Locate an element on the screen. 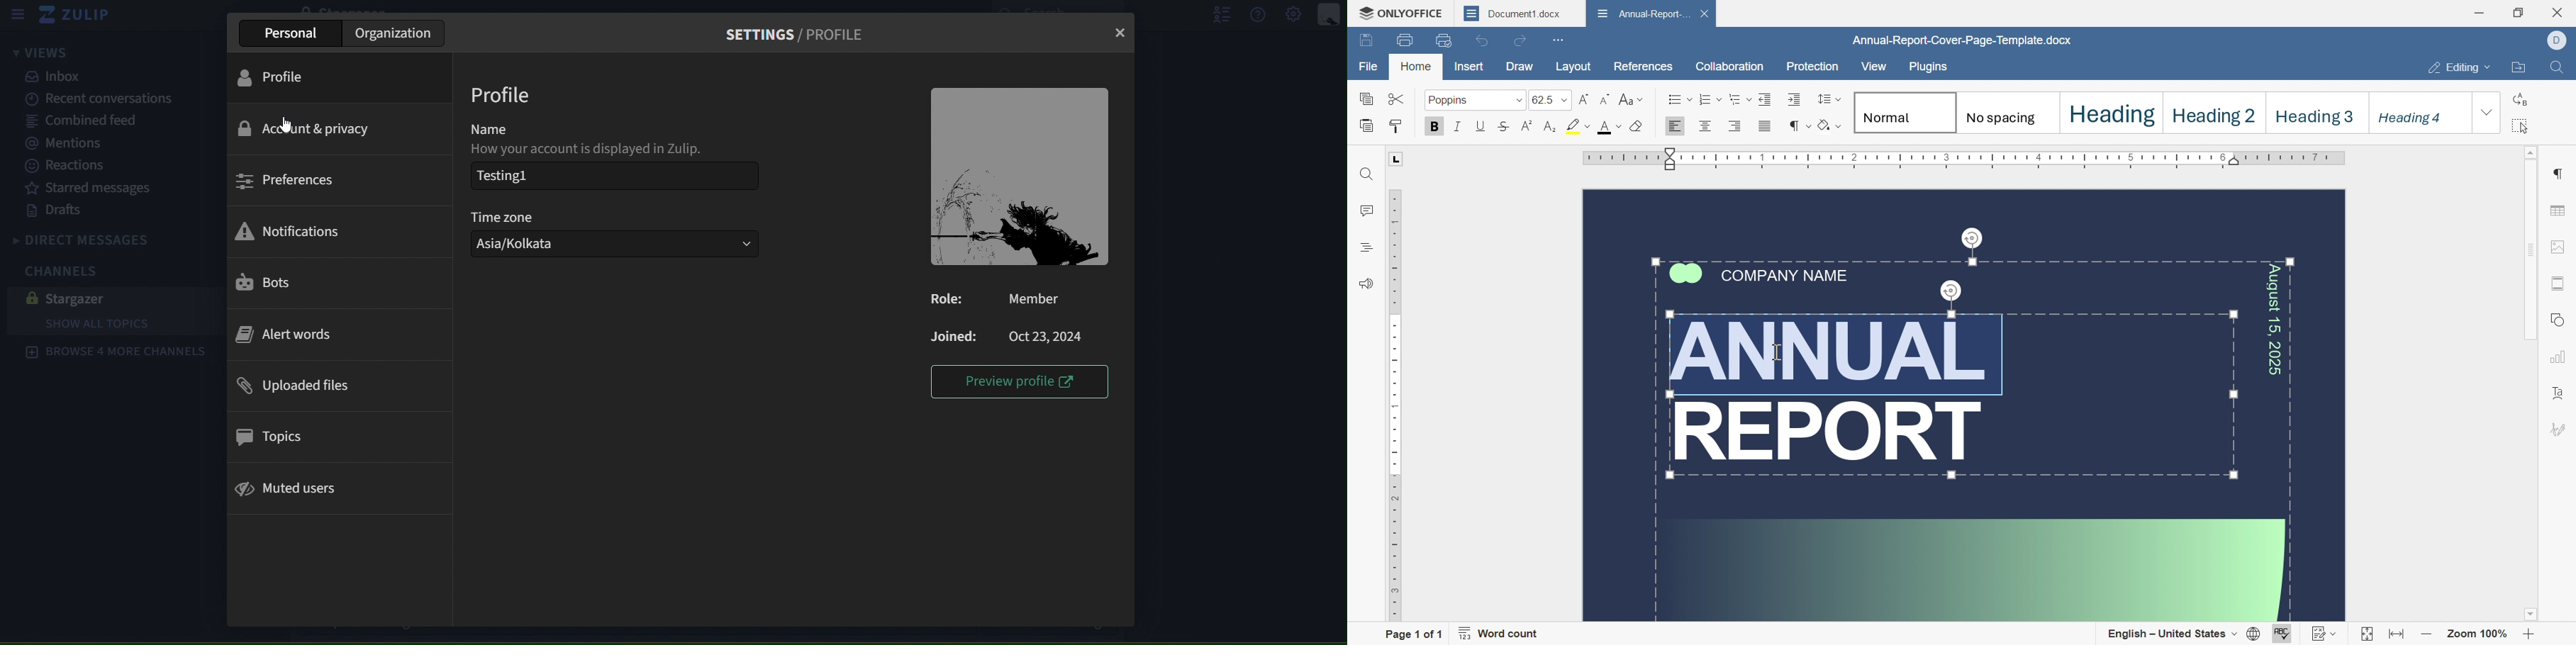 This screenshot has height=672, width=2576. Document1.docx is located at coordinates (1956, 41).